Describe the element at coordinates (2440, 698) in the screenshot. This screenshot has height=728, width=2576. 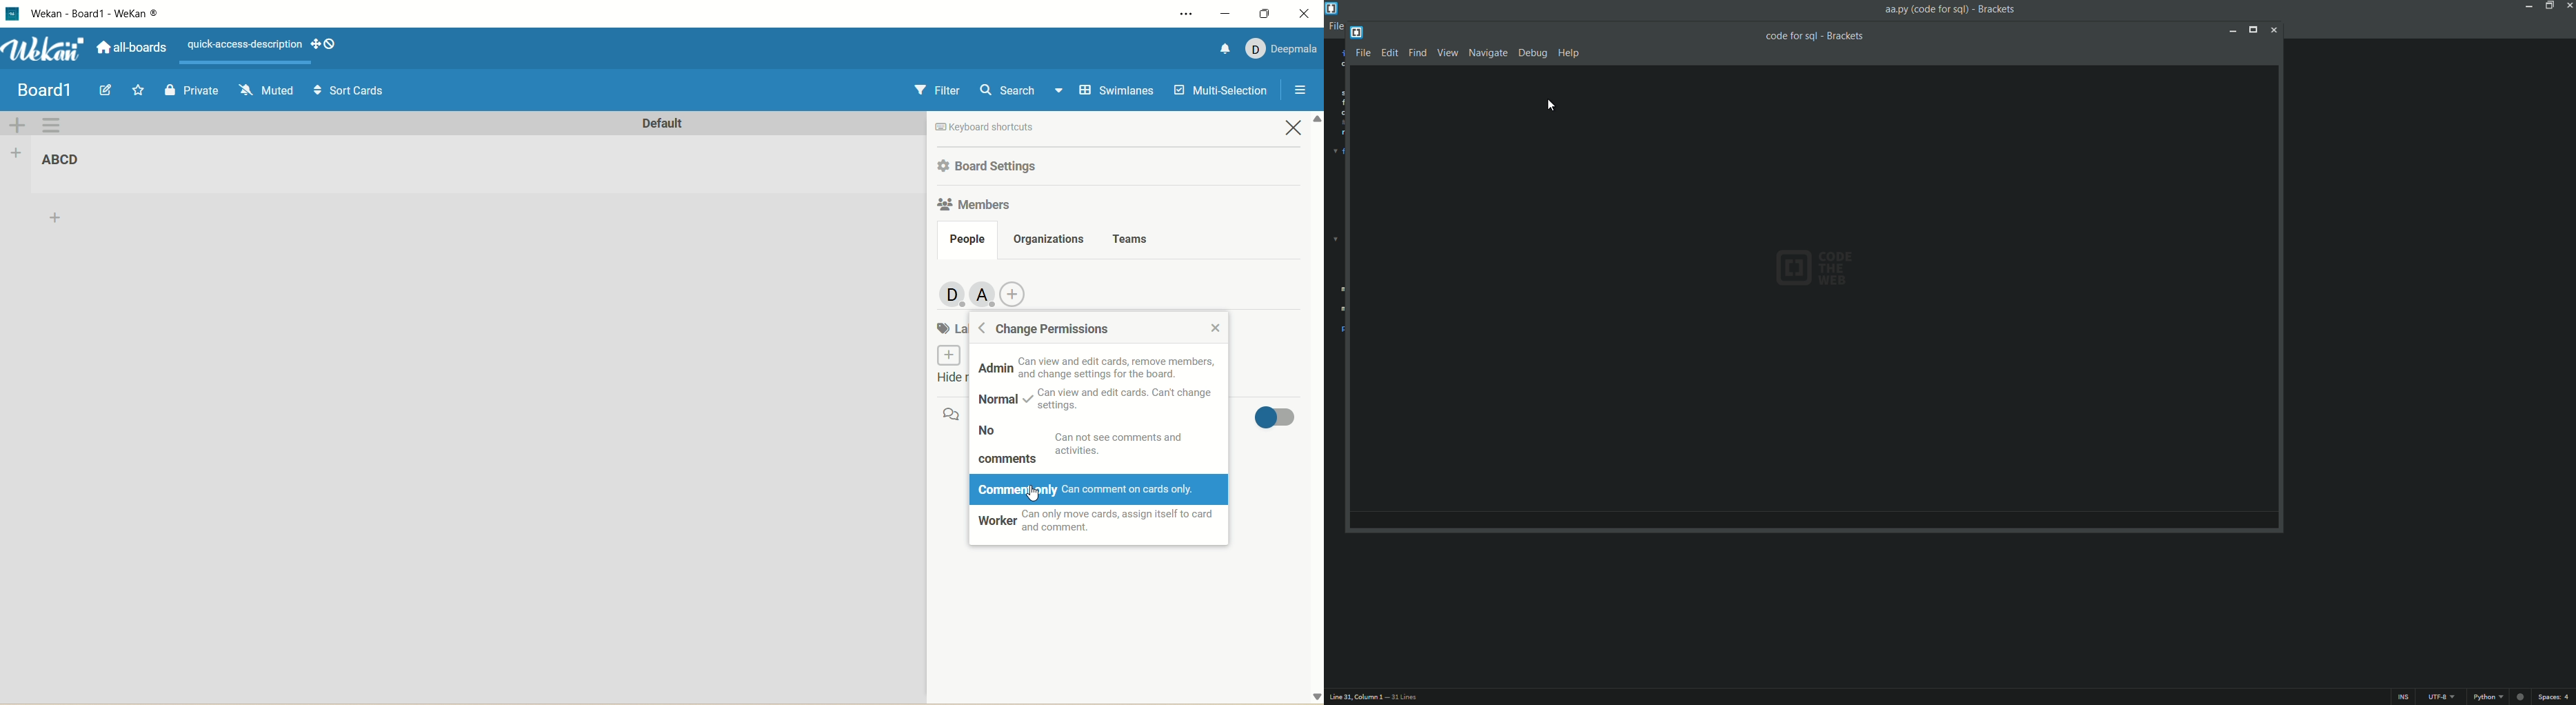
I see `file encoding` at that location.